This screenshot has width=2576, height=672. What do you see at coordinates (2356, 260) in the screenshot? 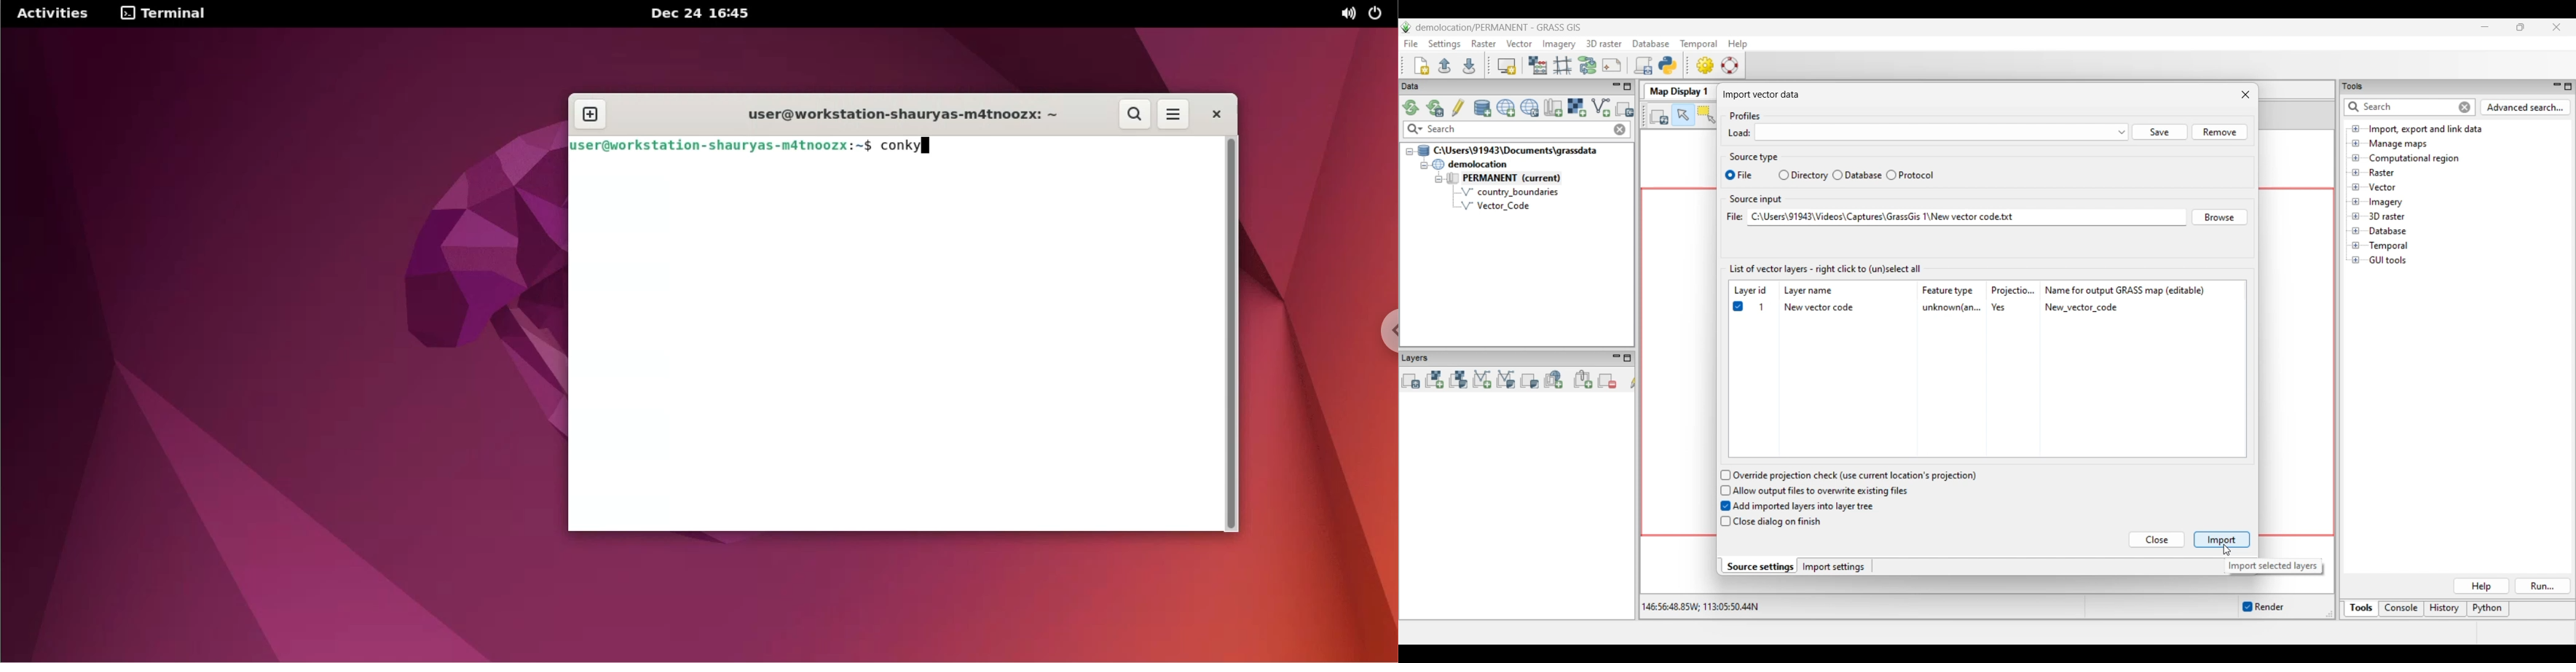
I see `Click to open GUI tools` at bounding box center [2356, 260].